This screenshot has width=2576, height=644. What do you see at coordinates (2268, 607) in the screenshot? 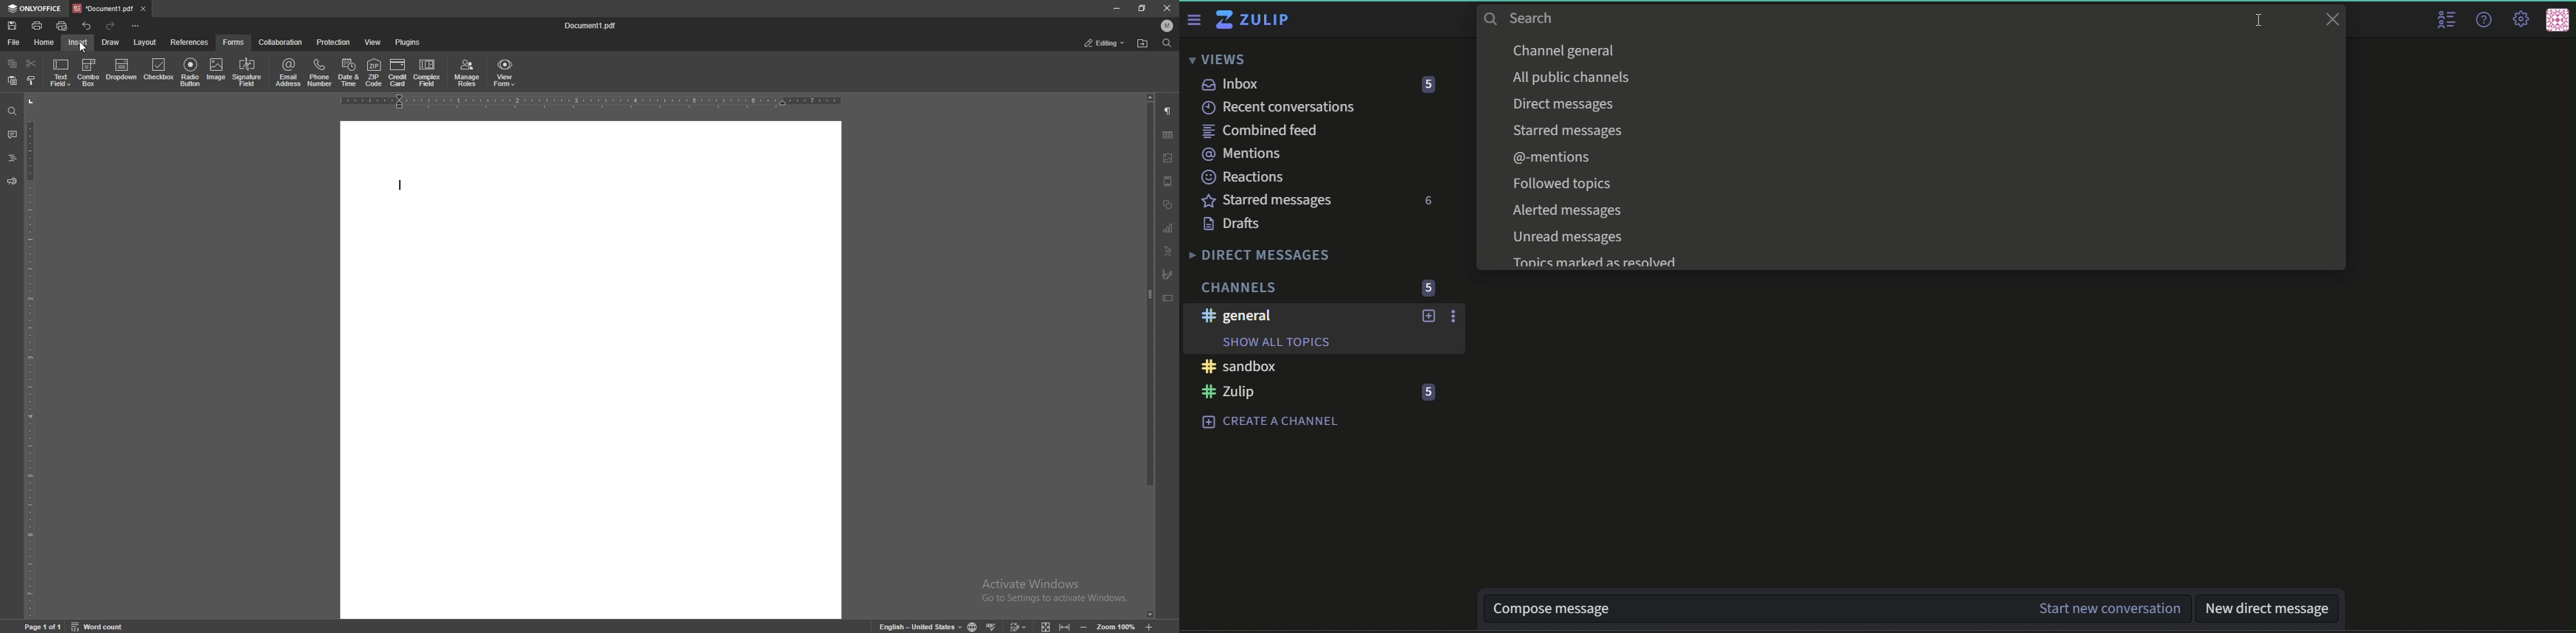
I see `textbox` at bounding box center [2268, 607].